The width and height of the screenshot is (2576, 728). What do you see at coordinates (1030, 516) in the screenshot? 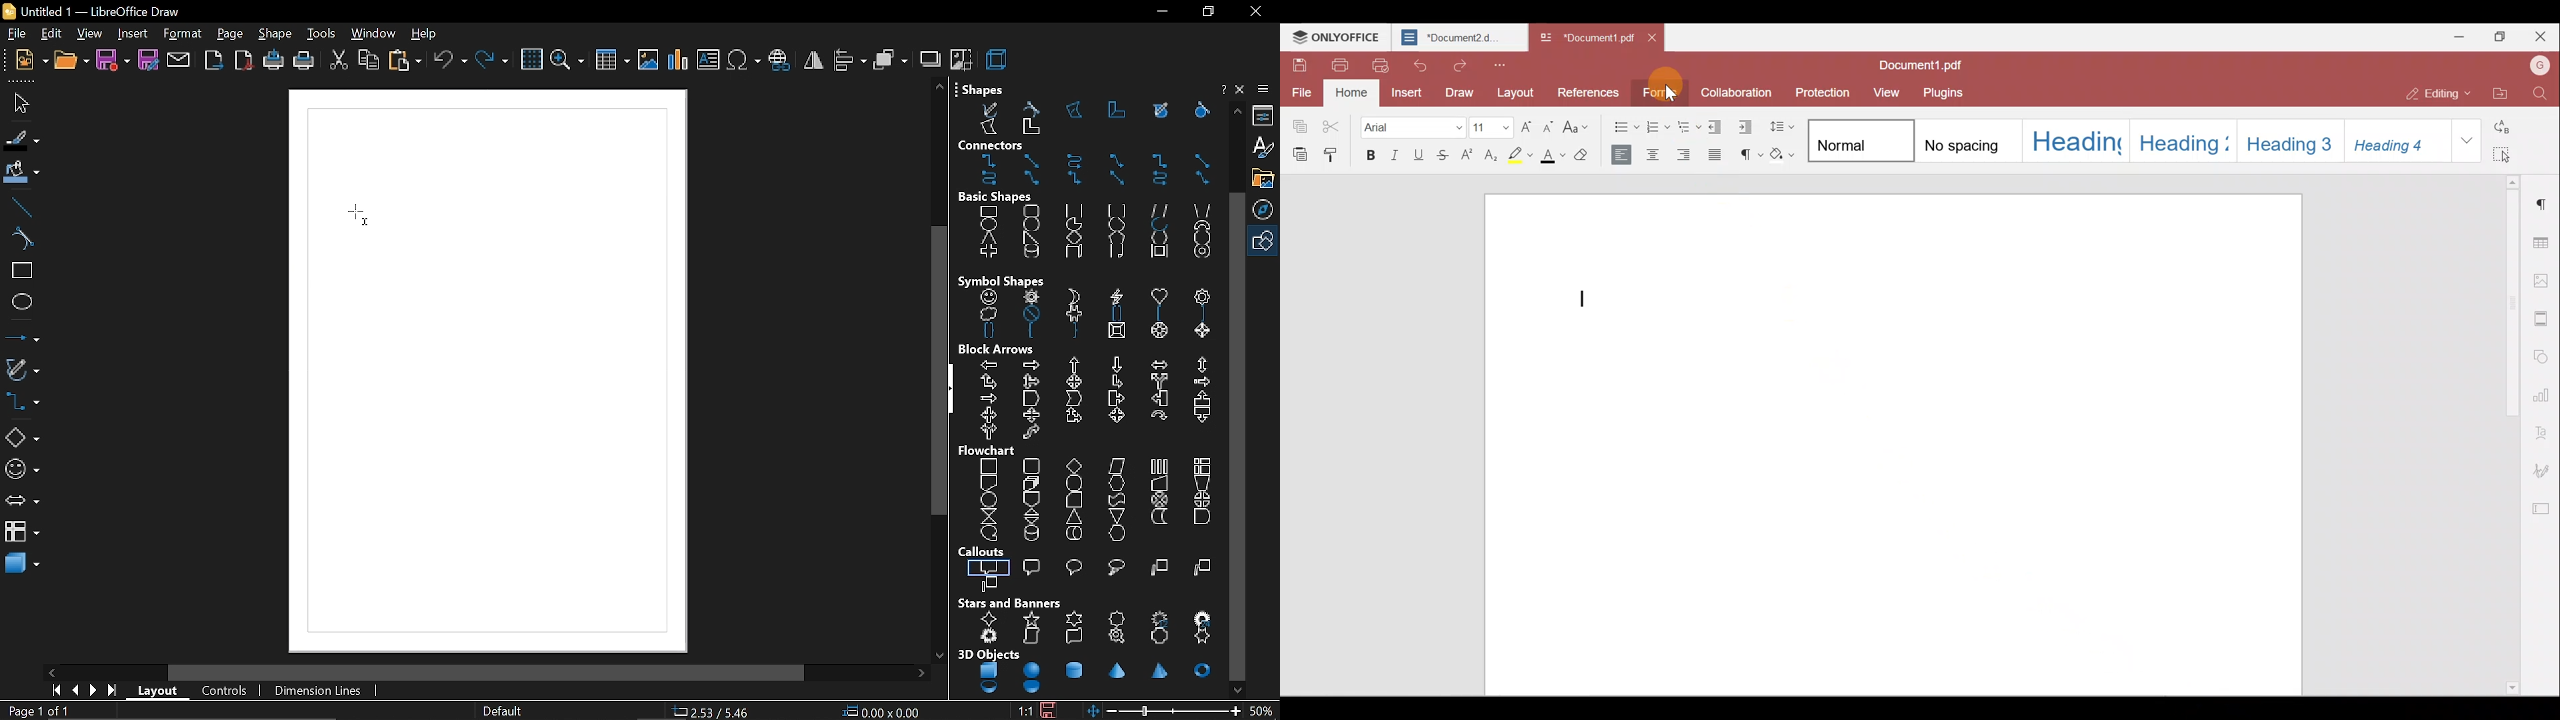
I see `sort` at bounding box center [1030, 516].